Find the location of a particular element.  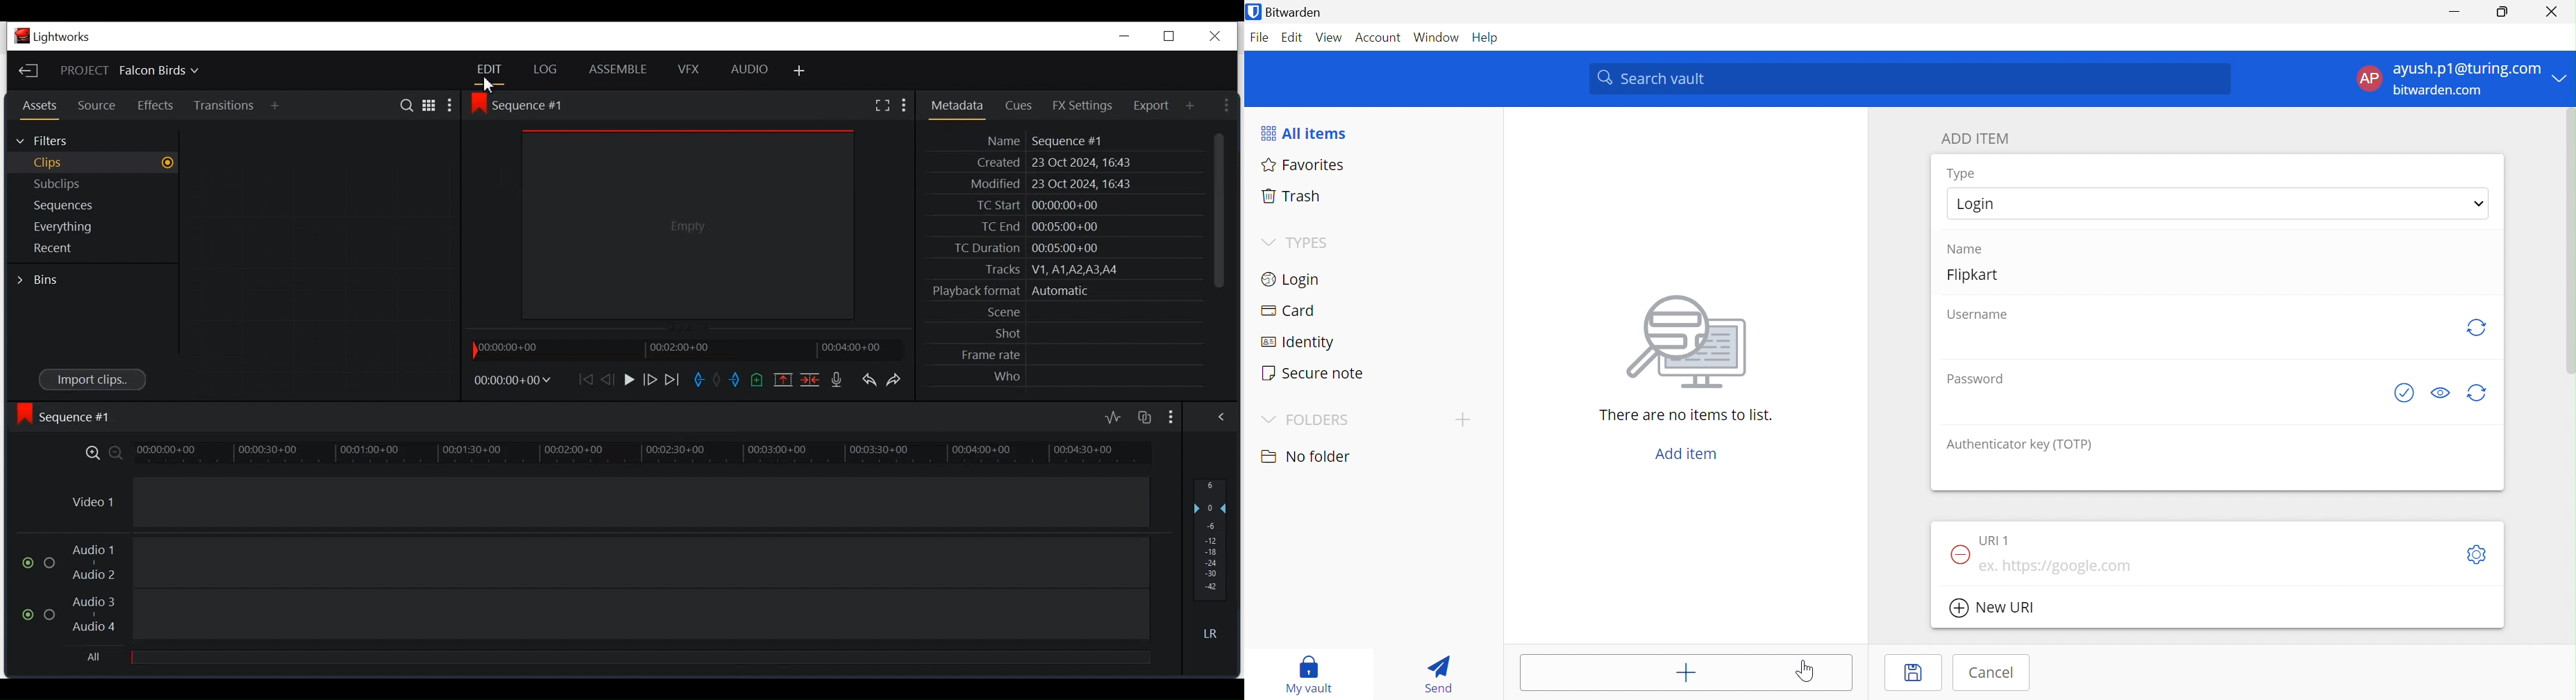

Type is located at coordinates (1962, 174).